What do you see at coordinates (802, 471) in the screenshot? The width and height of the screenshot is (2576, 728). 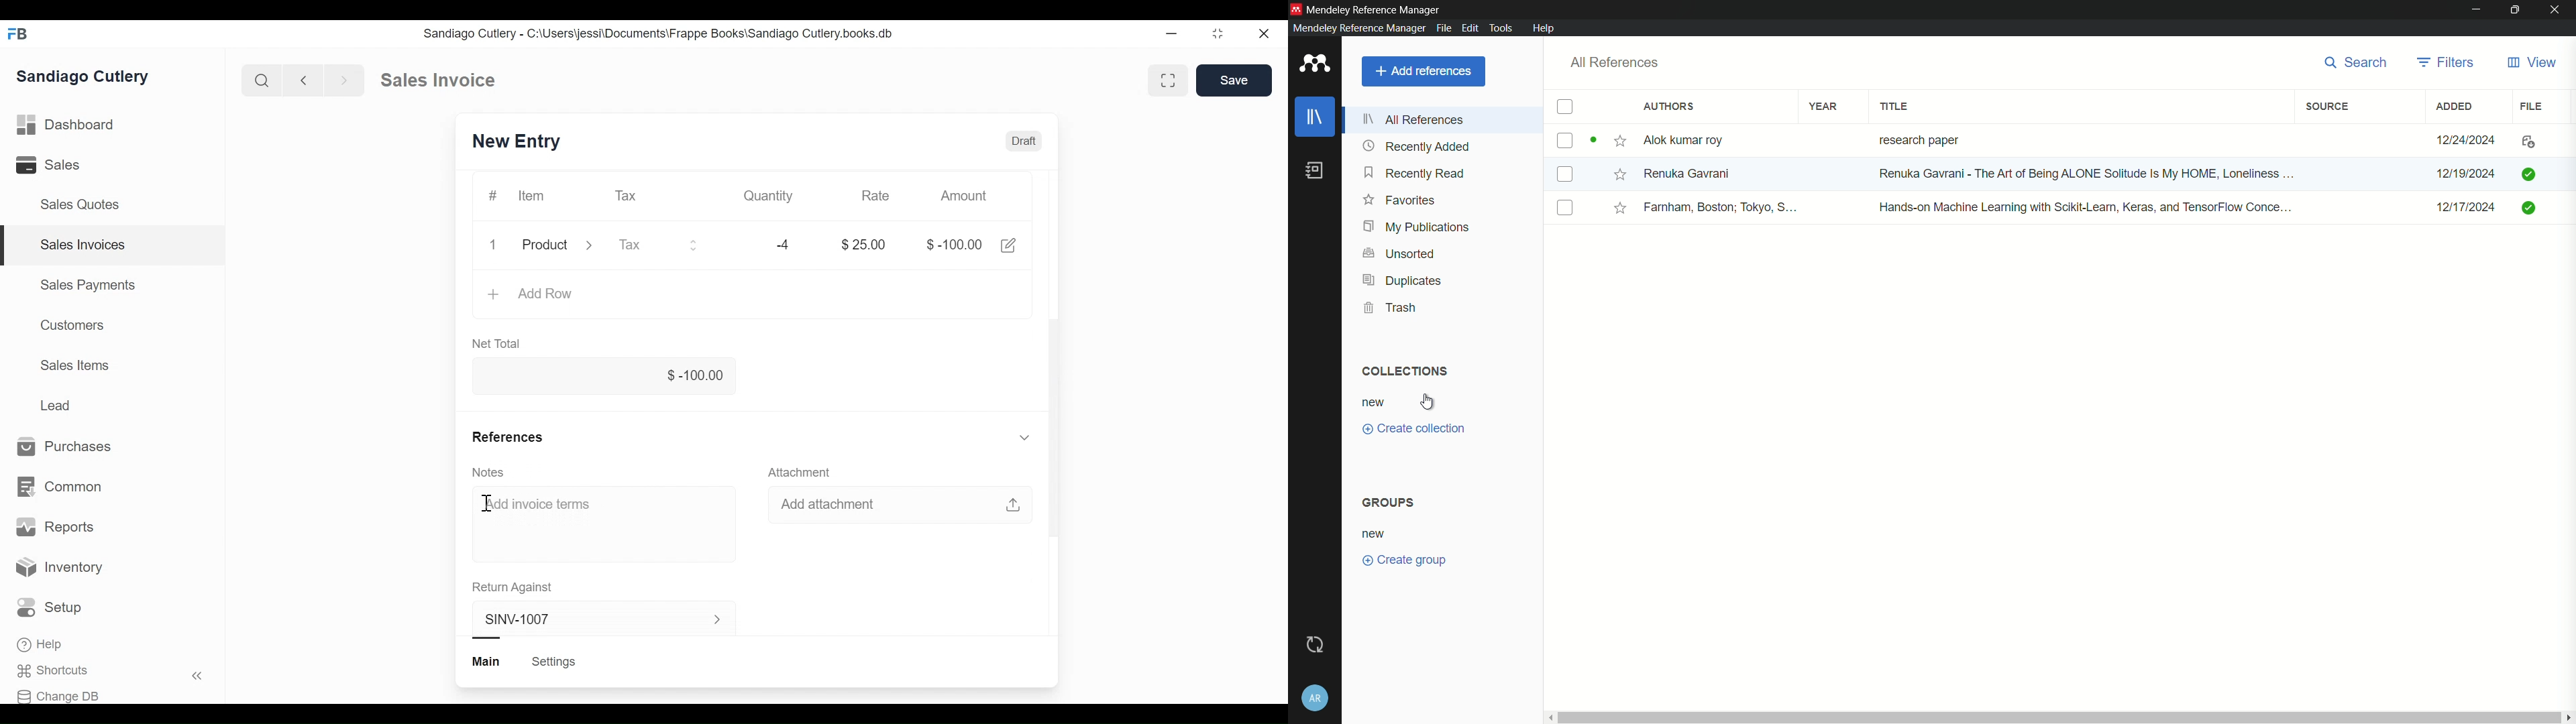 I see `Attachment` at bounding box center [802, 471].